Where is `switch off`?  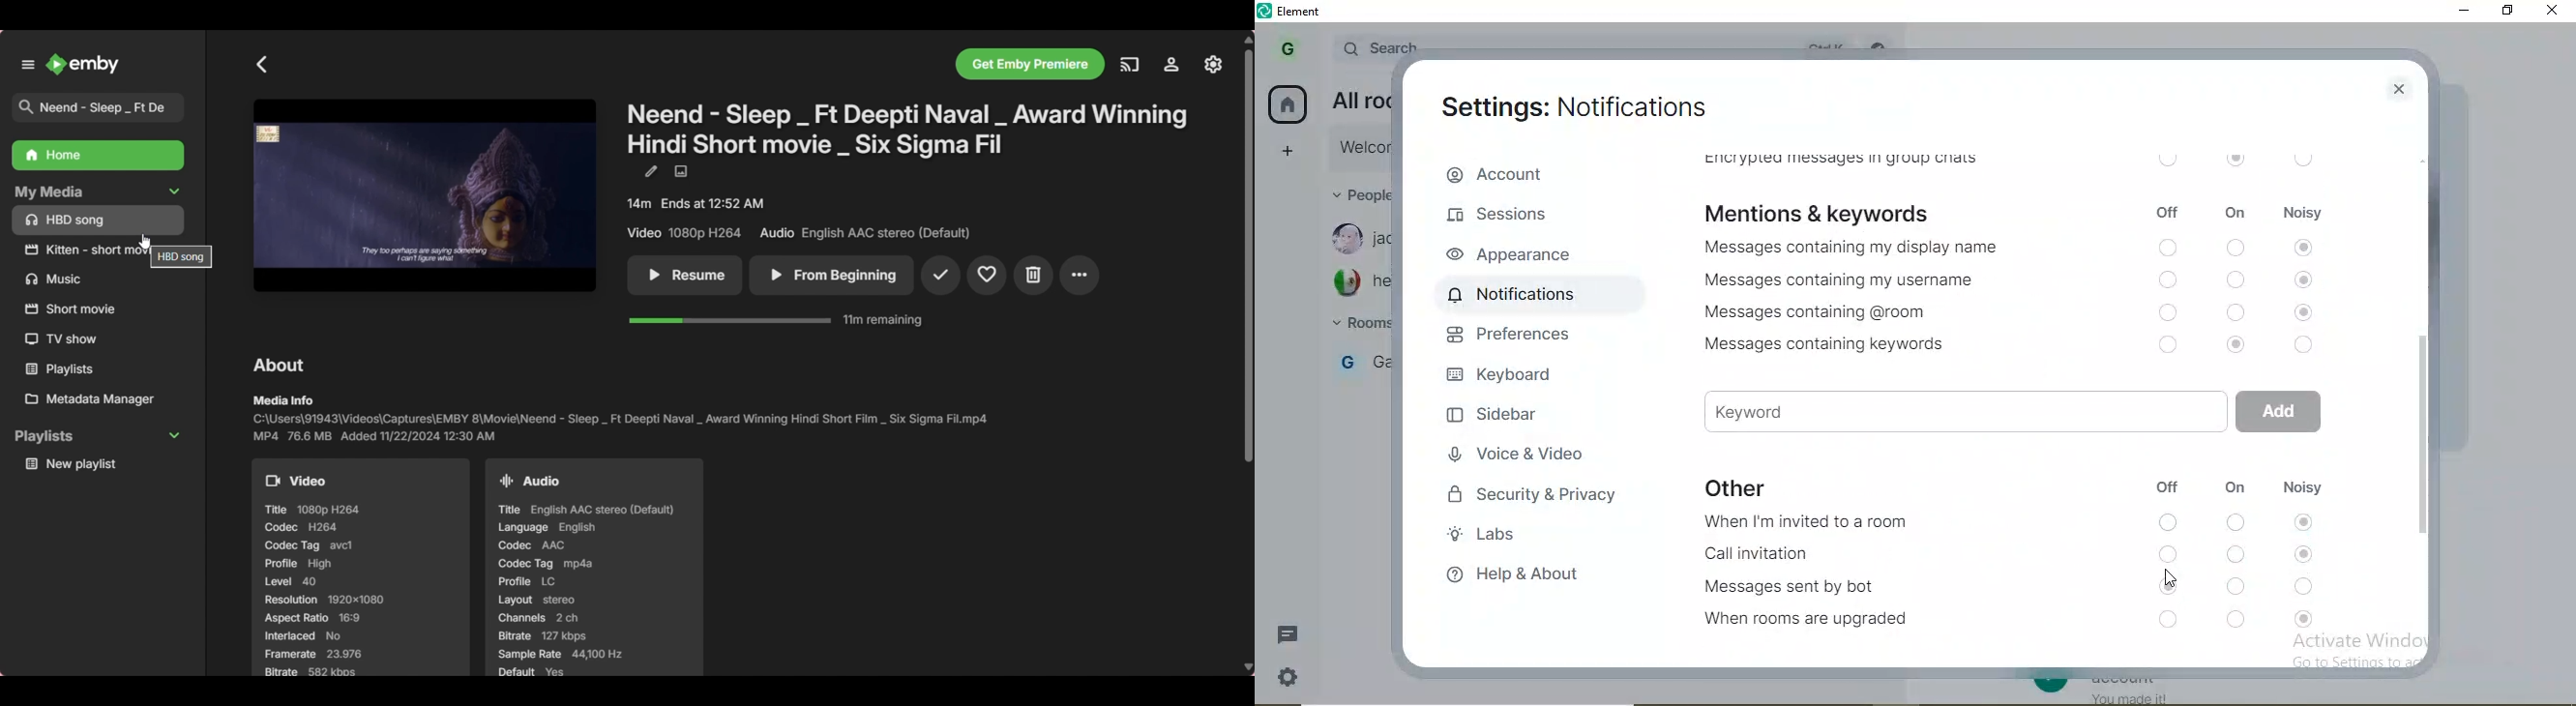
switch off is located at coordinates (2171, 250).